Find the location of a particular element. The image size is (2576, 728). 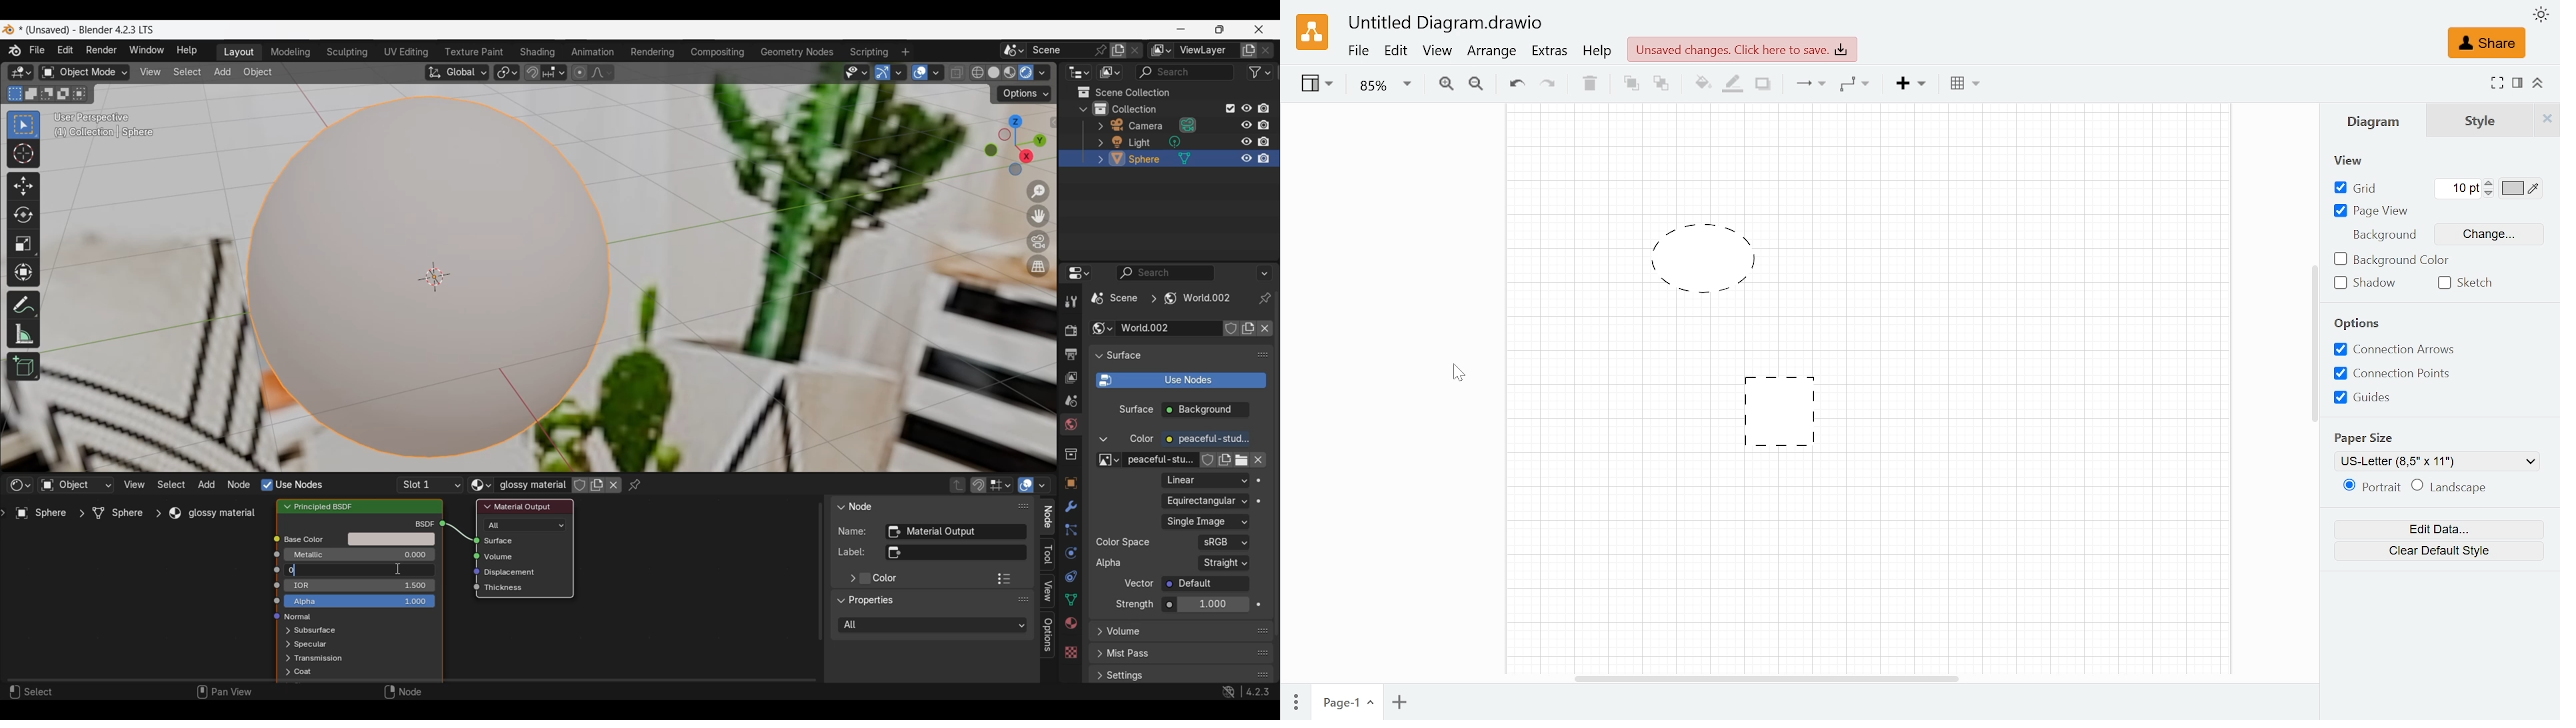

Geometry nodes workspace is located at coordinates (797, 52).